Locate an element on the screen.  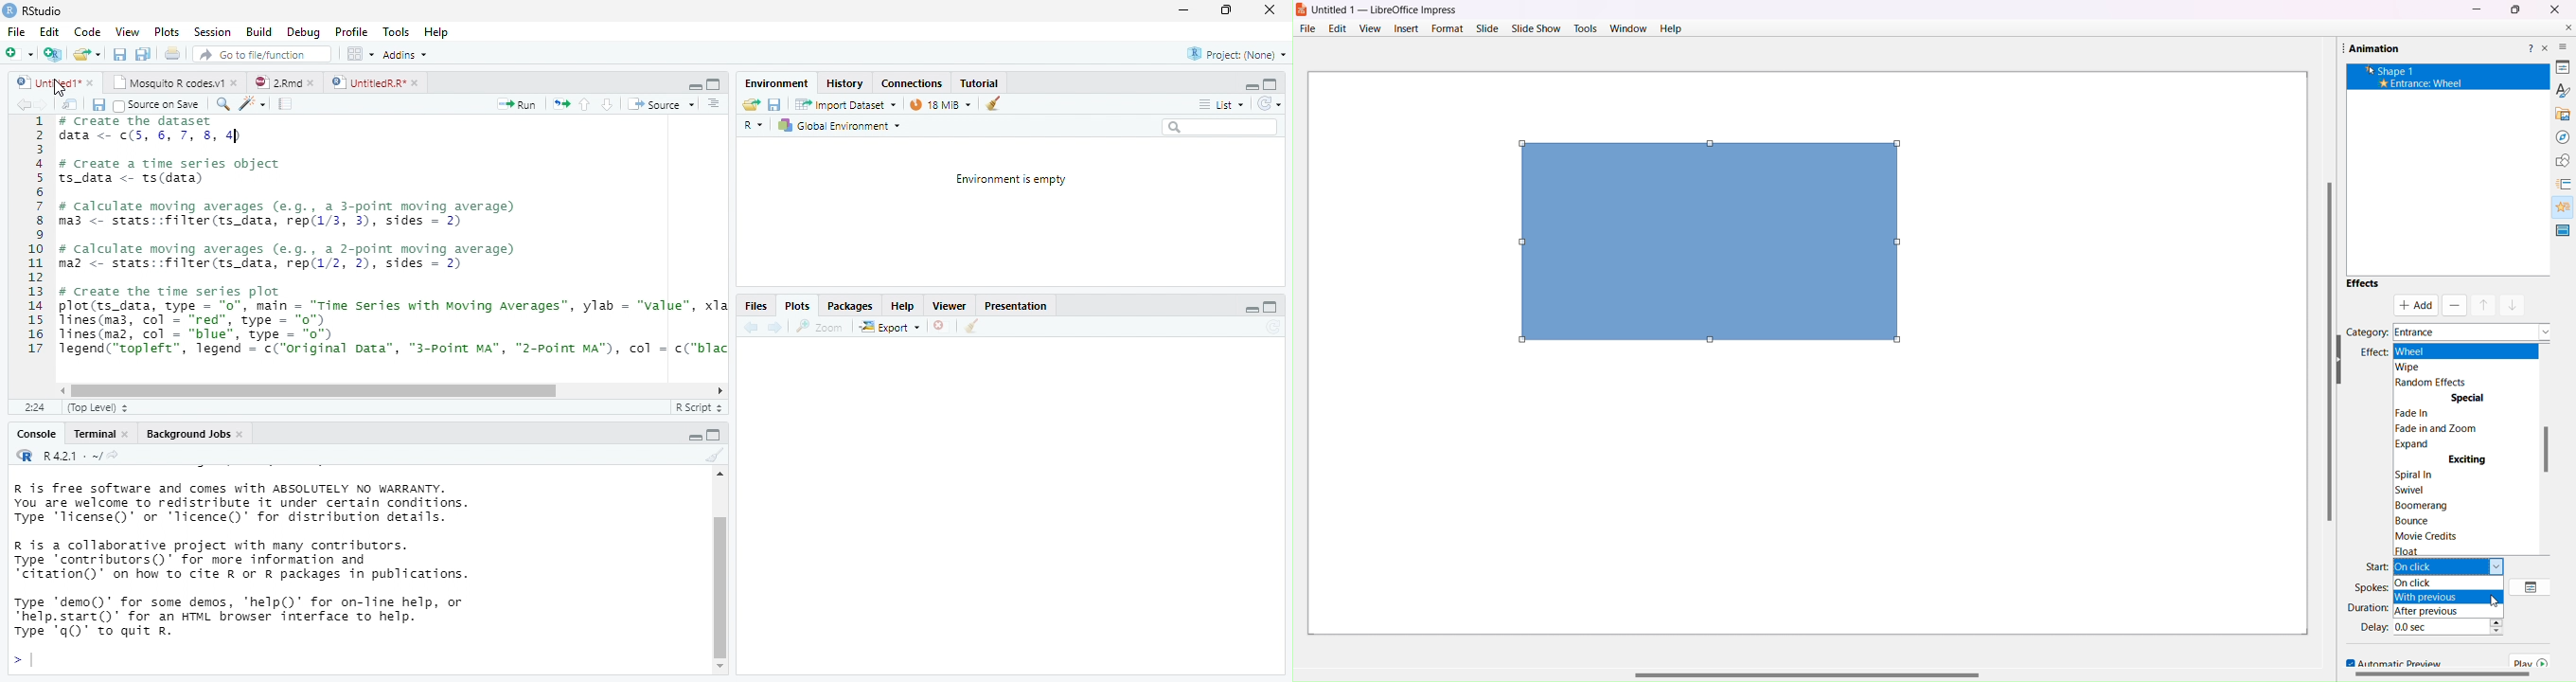
maximize is located at coordinates (1226, 10).